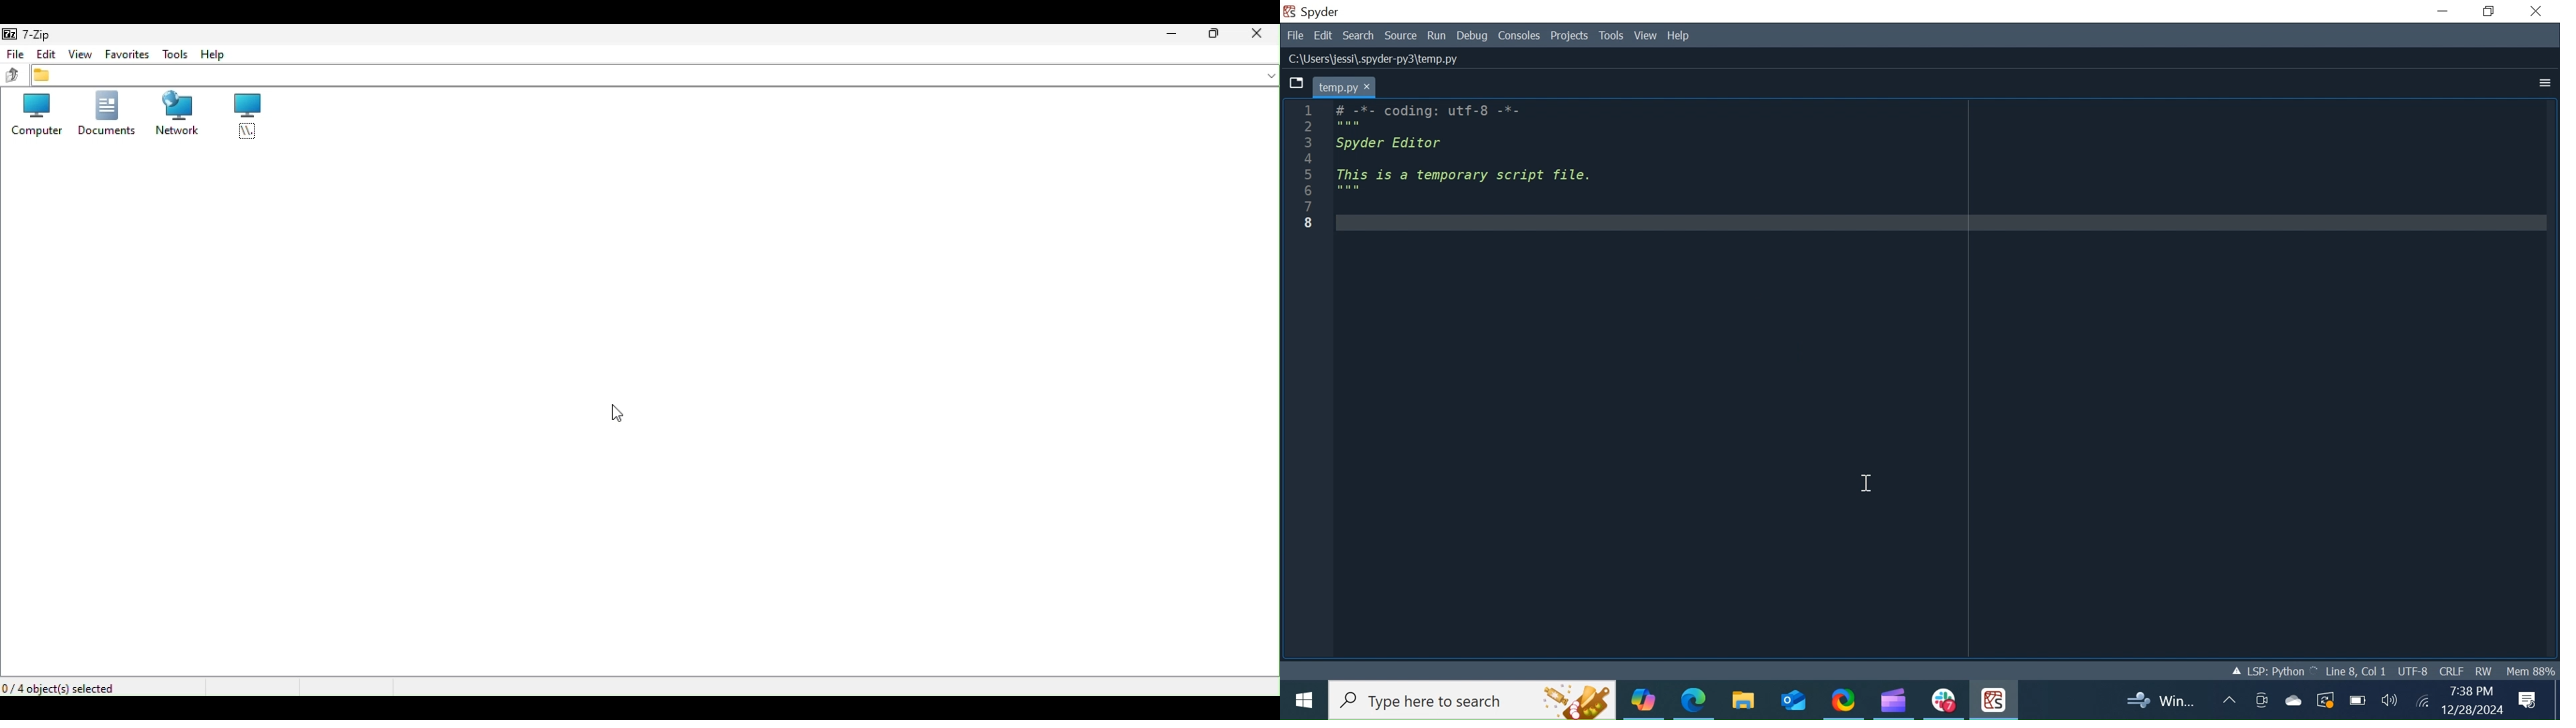  Describe the element at coordinates (2471, 710) in the screenshot. I see `Date` at that location.